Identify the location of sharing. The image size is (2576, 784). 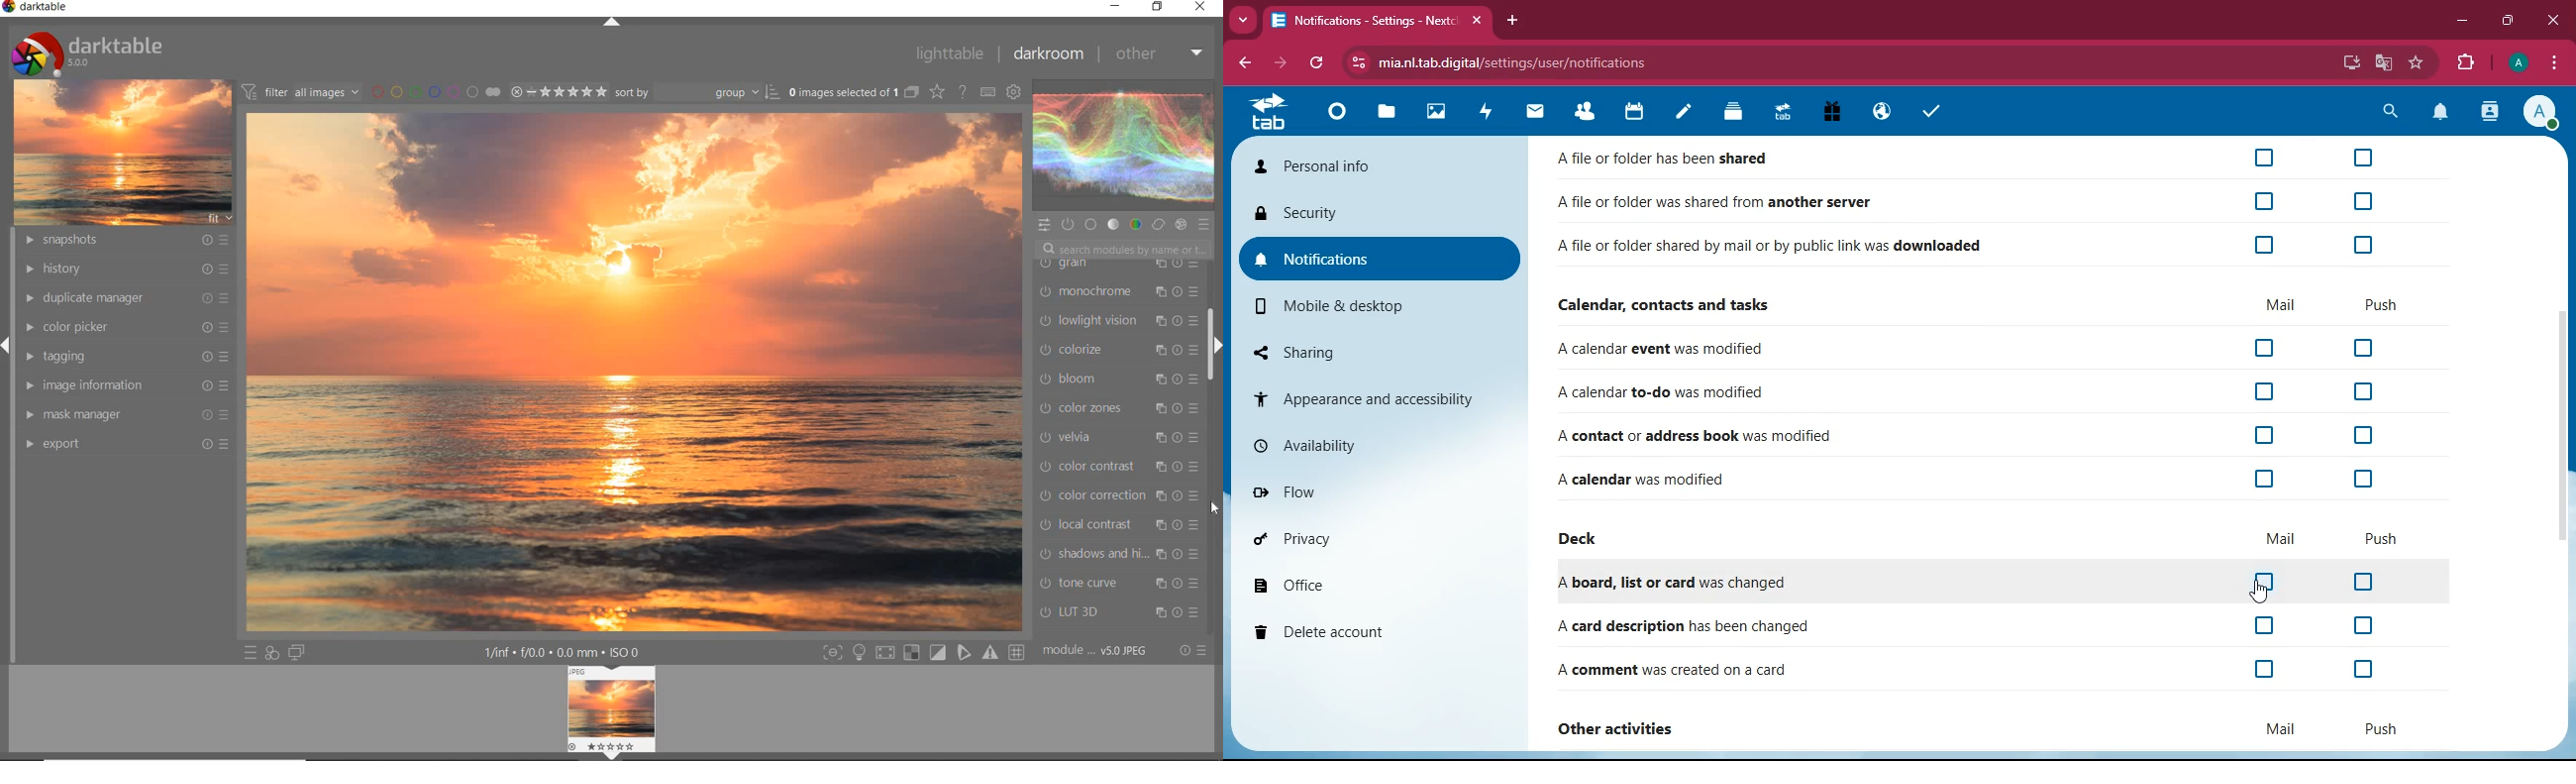
(1381, 351).